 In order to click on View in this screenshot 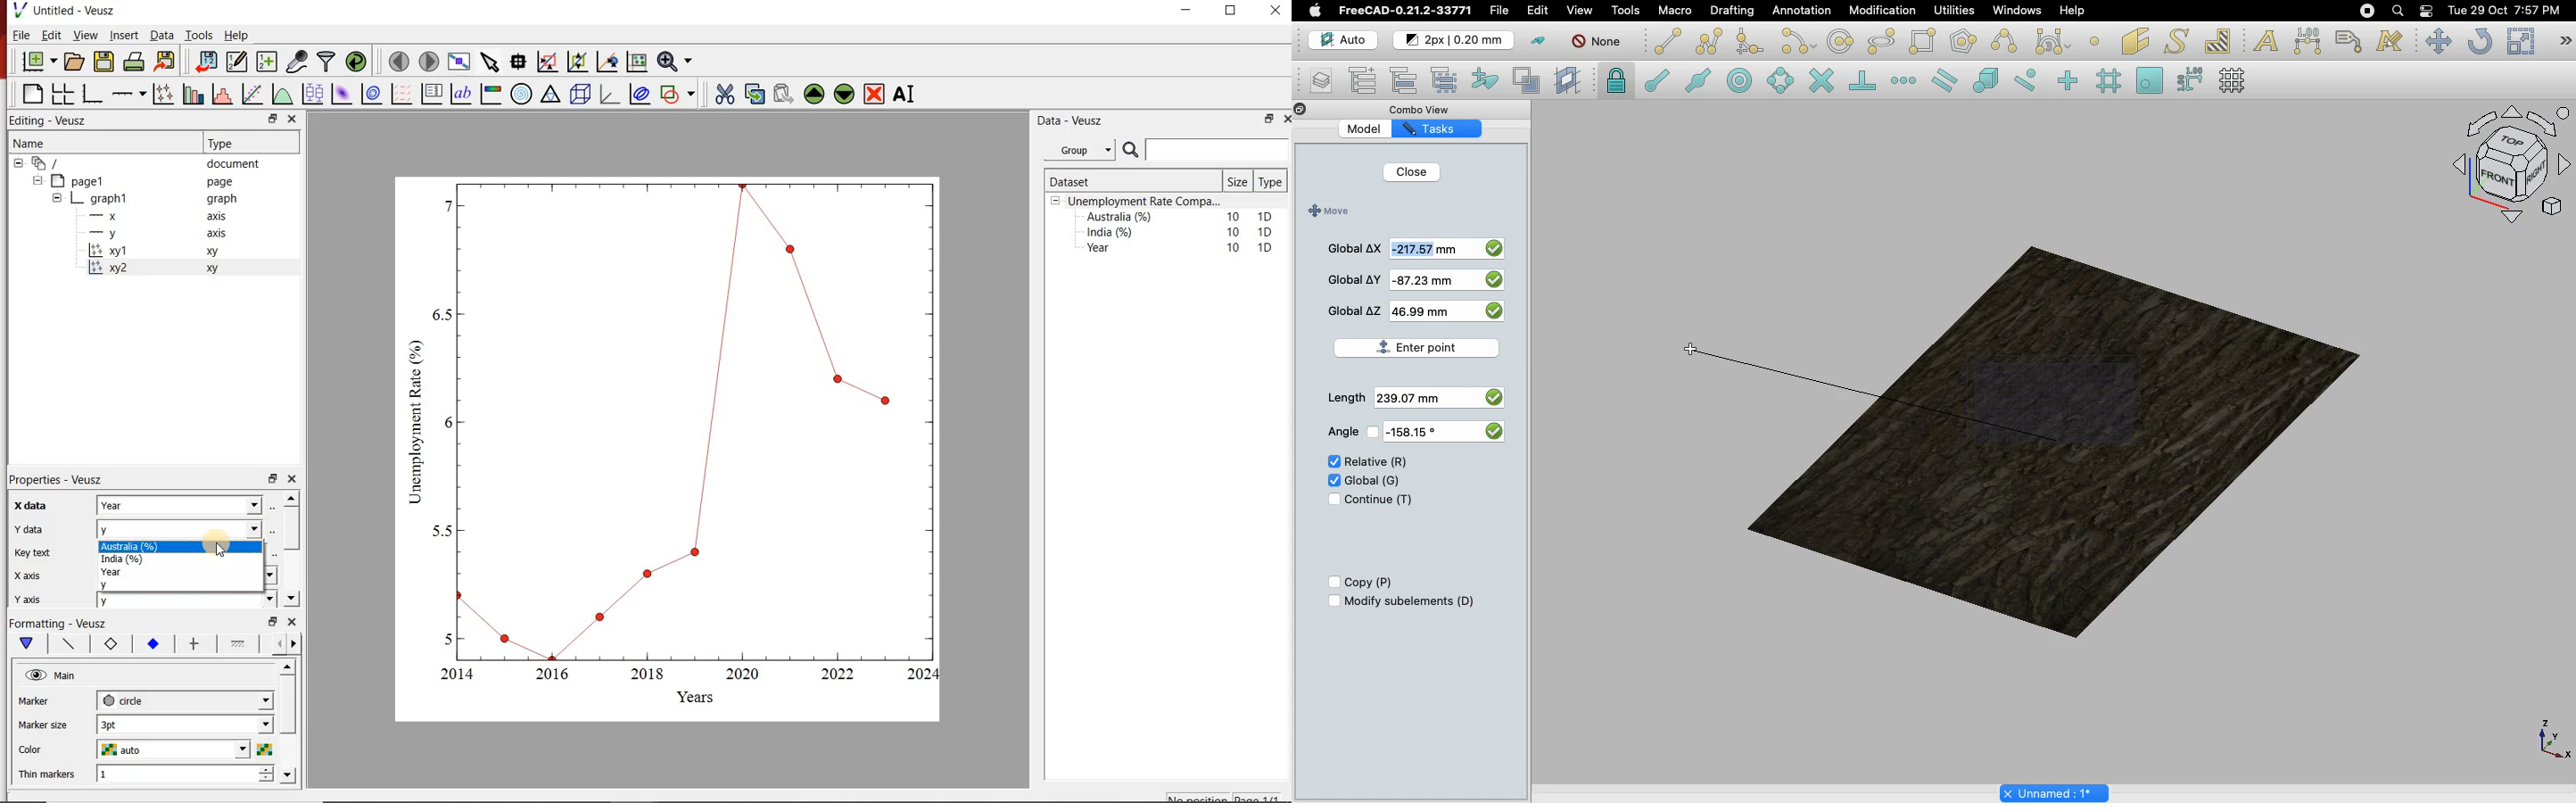, I will do `click(84, 35)`.